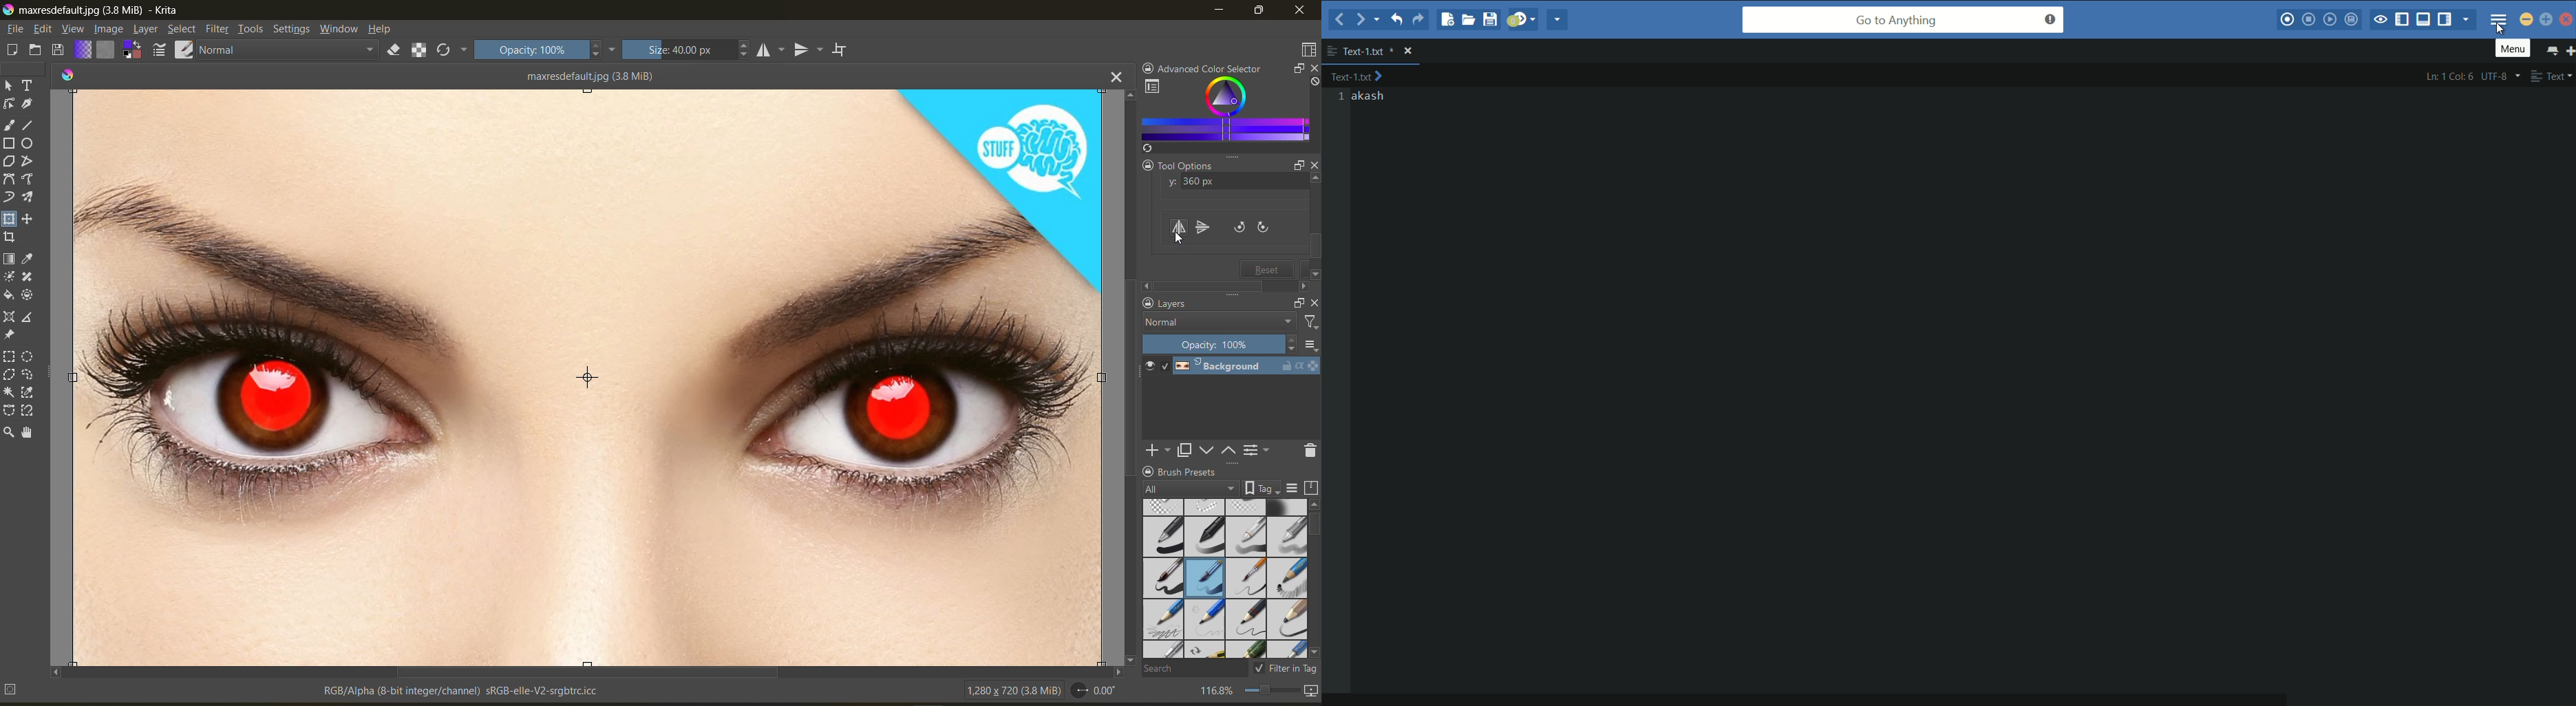 This screenshot has width=2576, height=728. What do you see at coordinates (1217, 690) in the screenshot?
I see `zoom factor` at bounding box center [1217, 690].